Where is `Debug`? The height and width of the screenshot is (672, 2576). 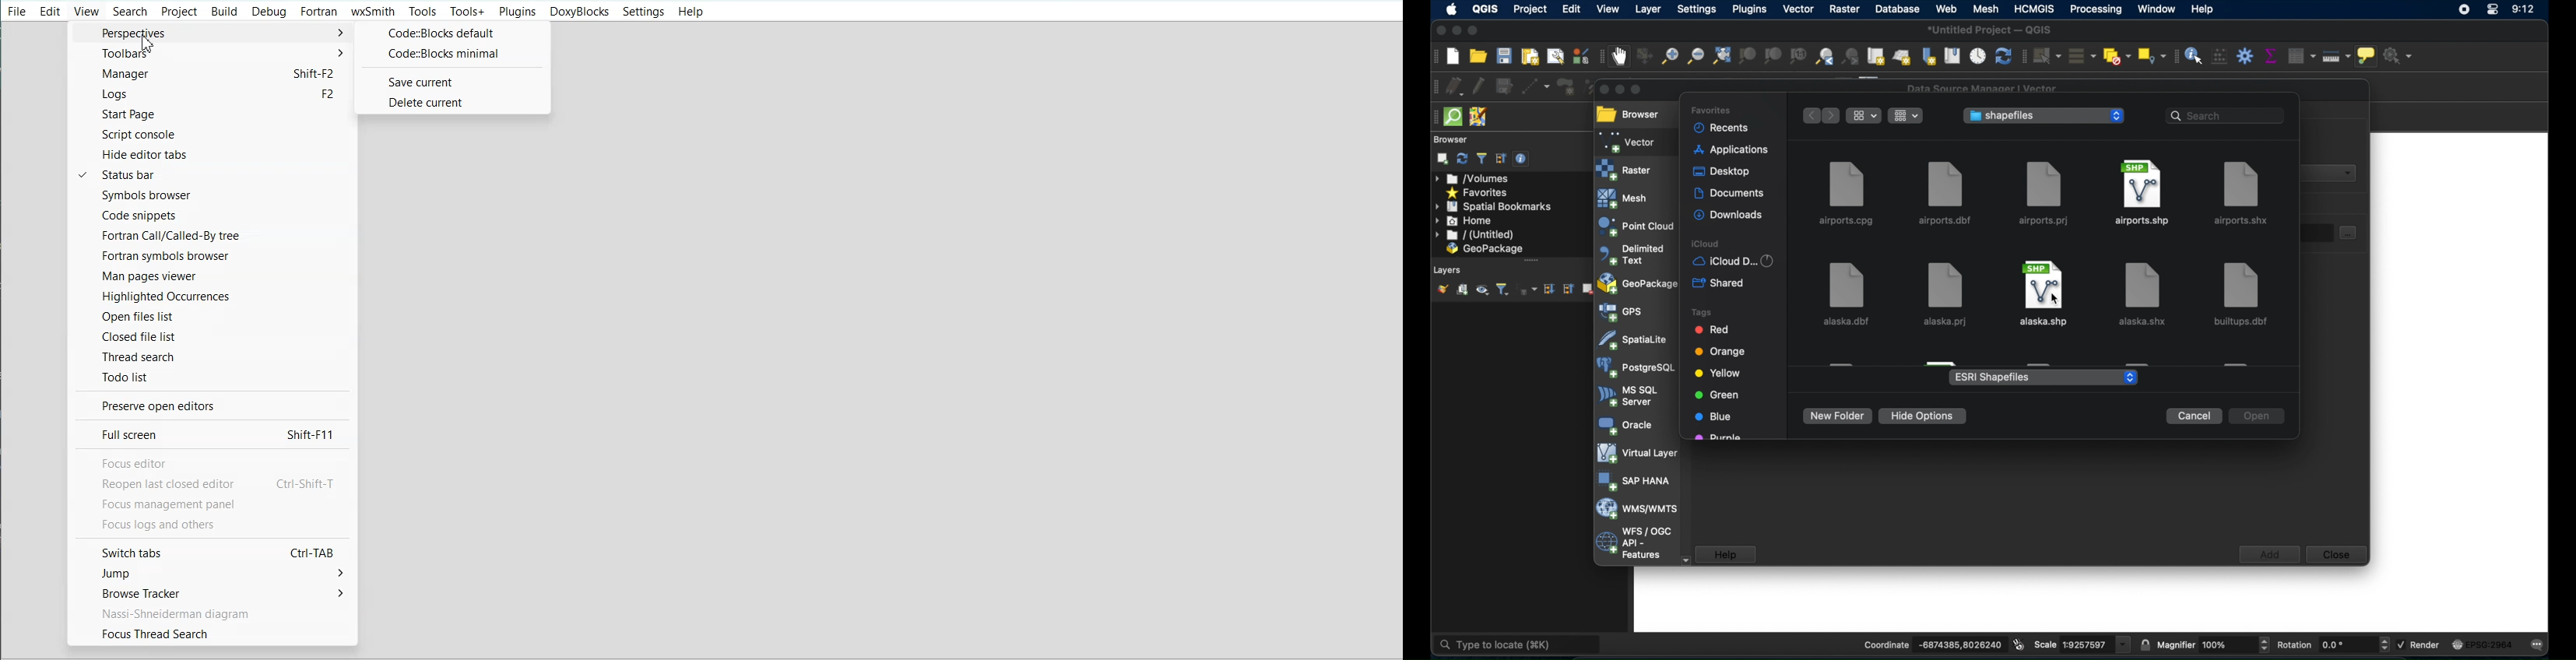
Debug is located at coordinates (270, 12).